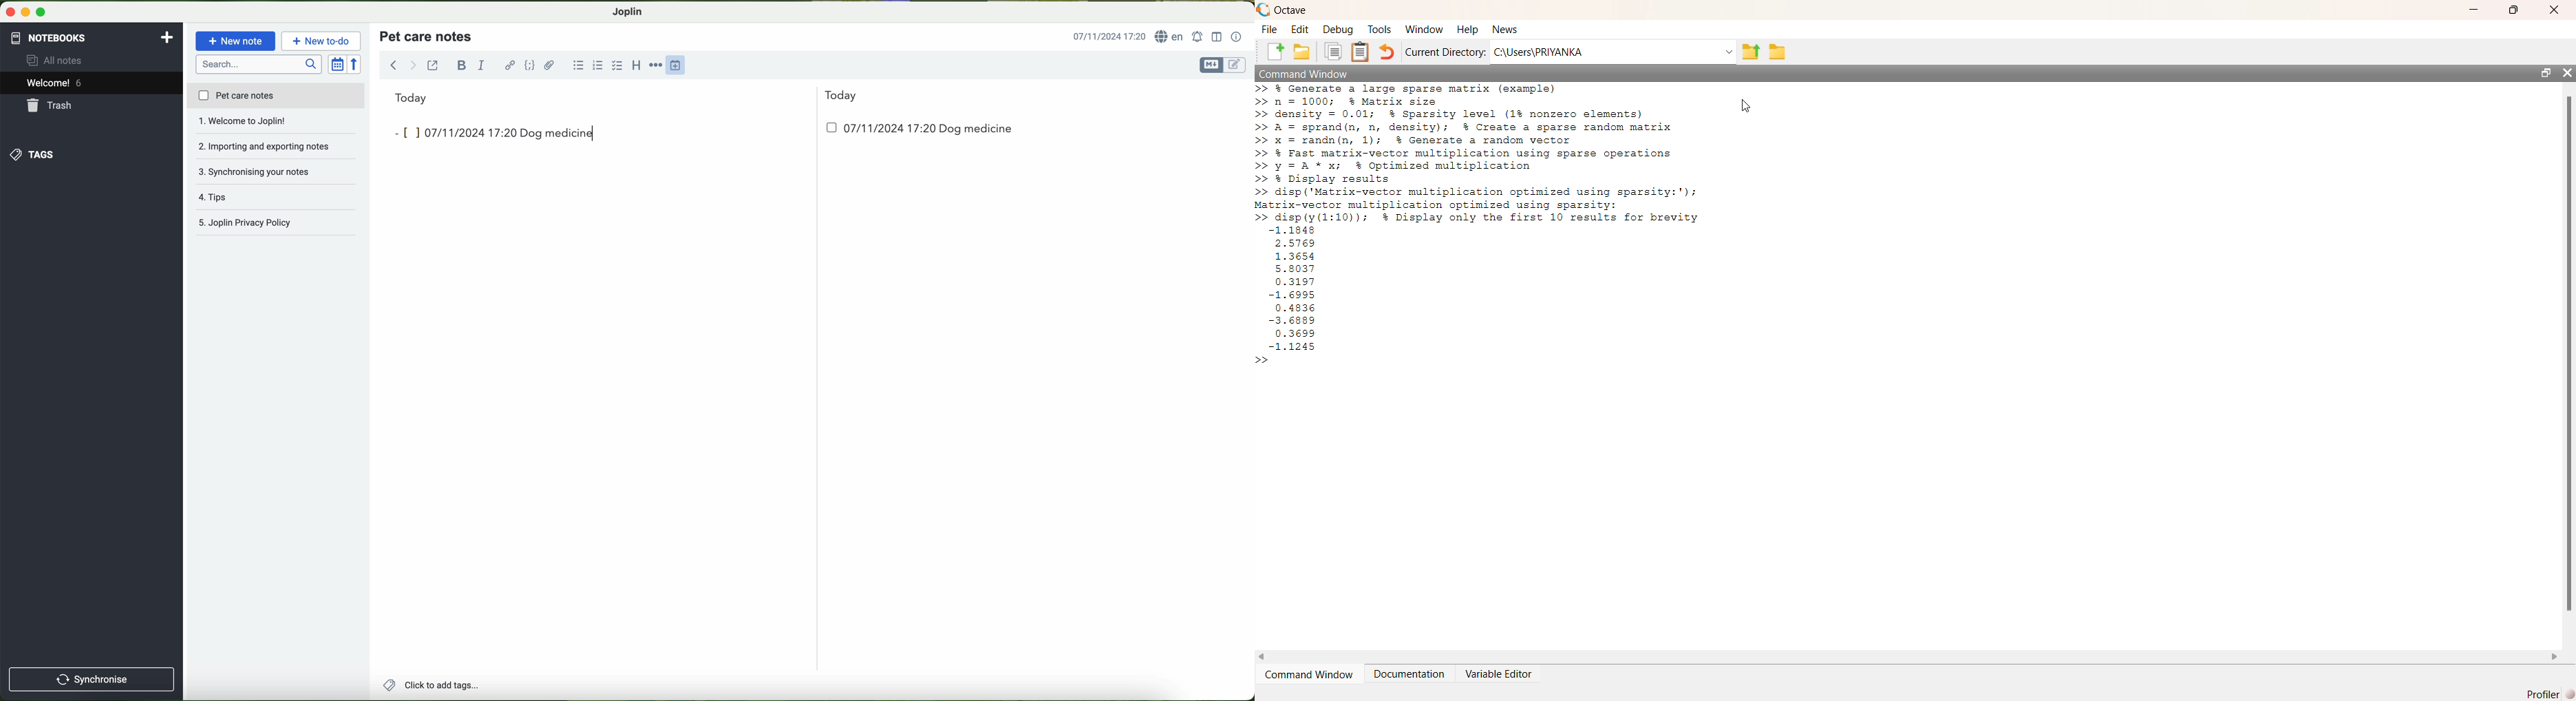 The height and width of the screenshot is (728, 2576). I want to click on hour and date, so click(1109, 37).